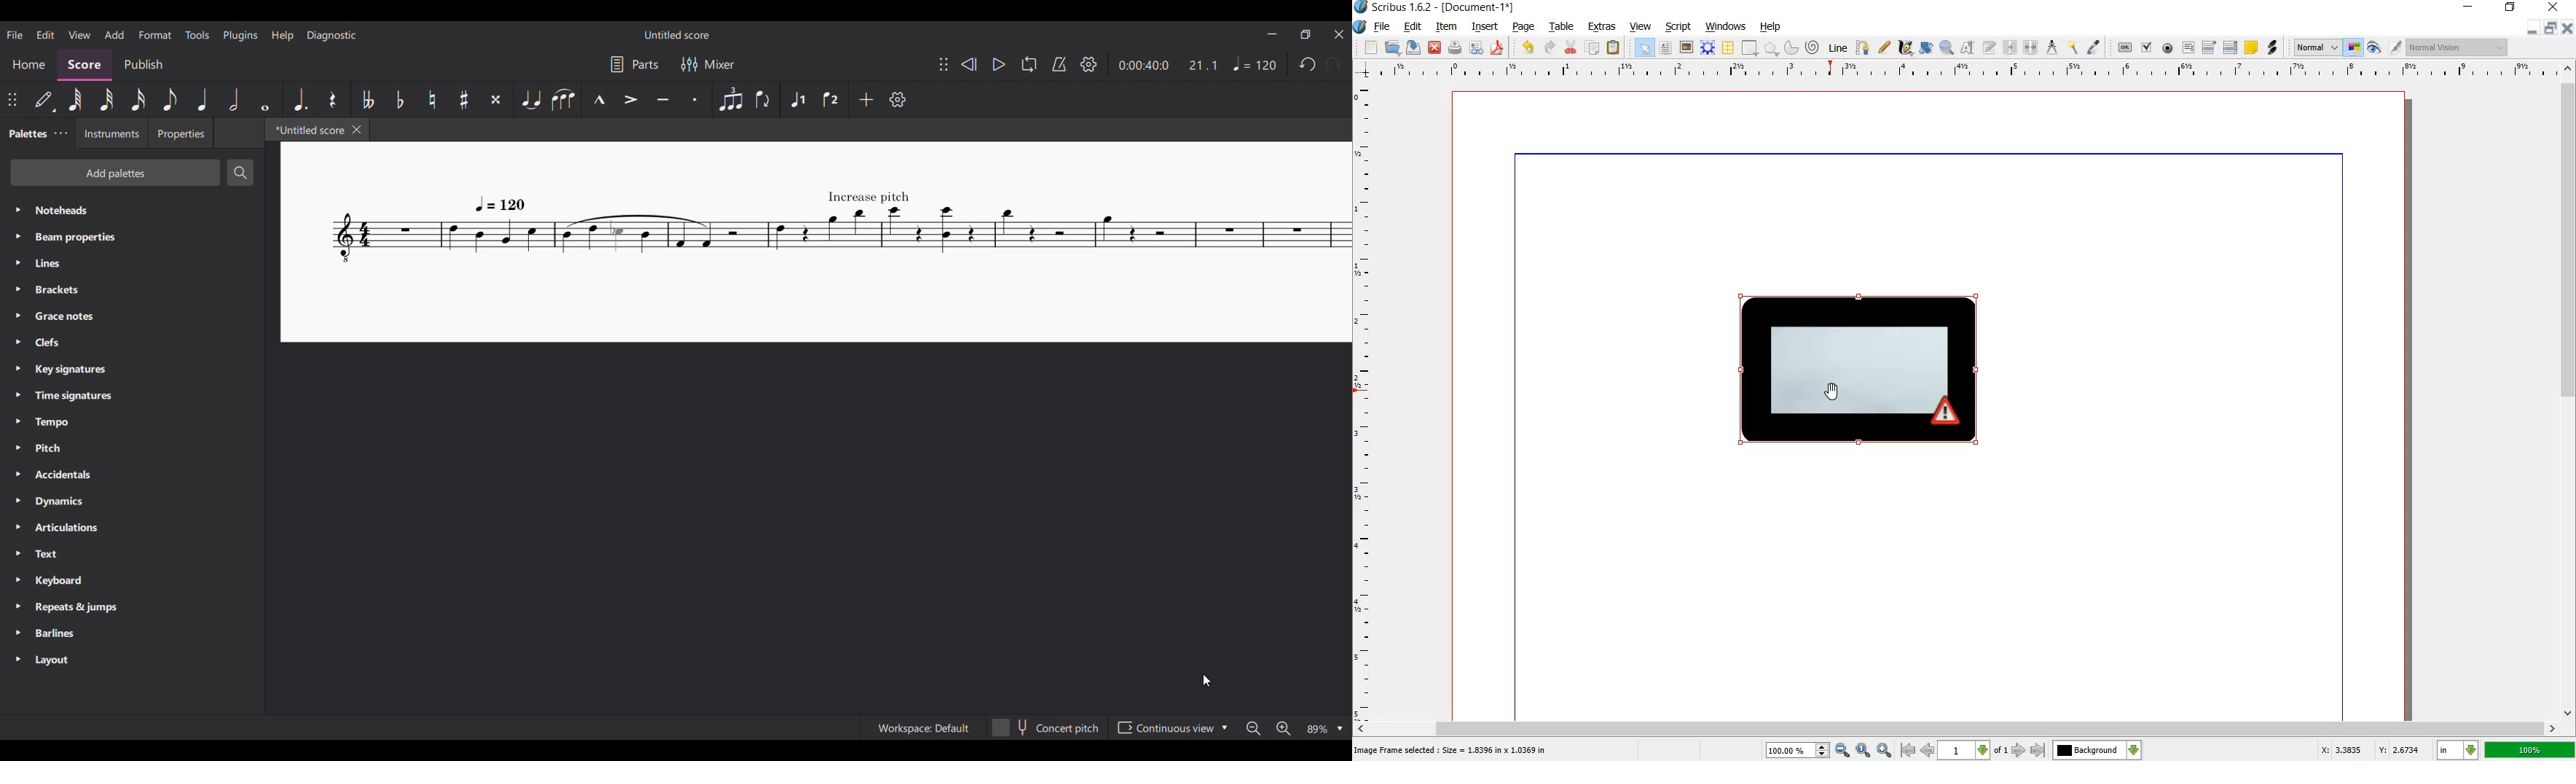  I want to click on select all, so click(1644, 48).